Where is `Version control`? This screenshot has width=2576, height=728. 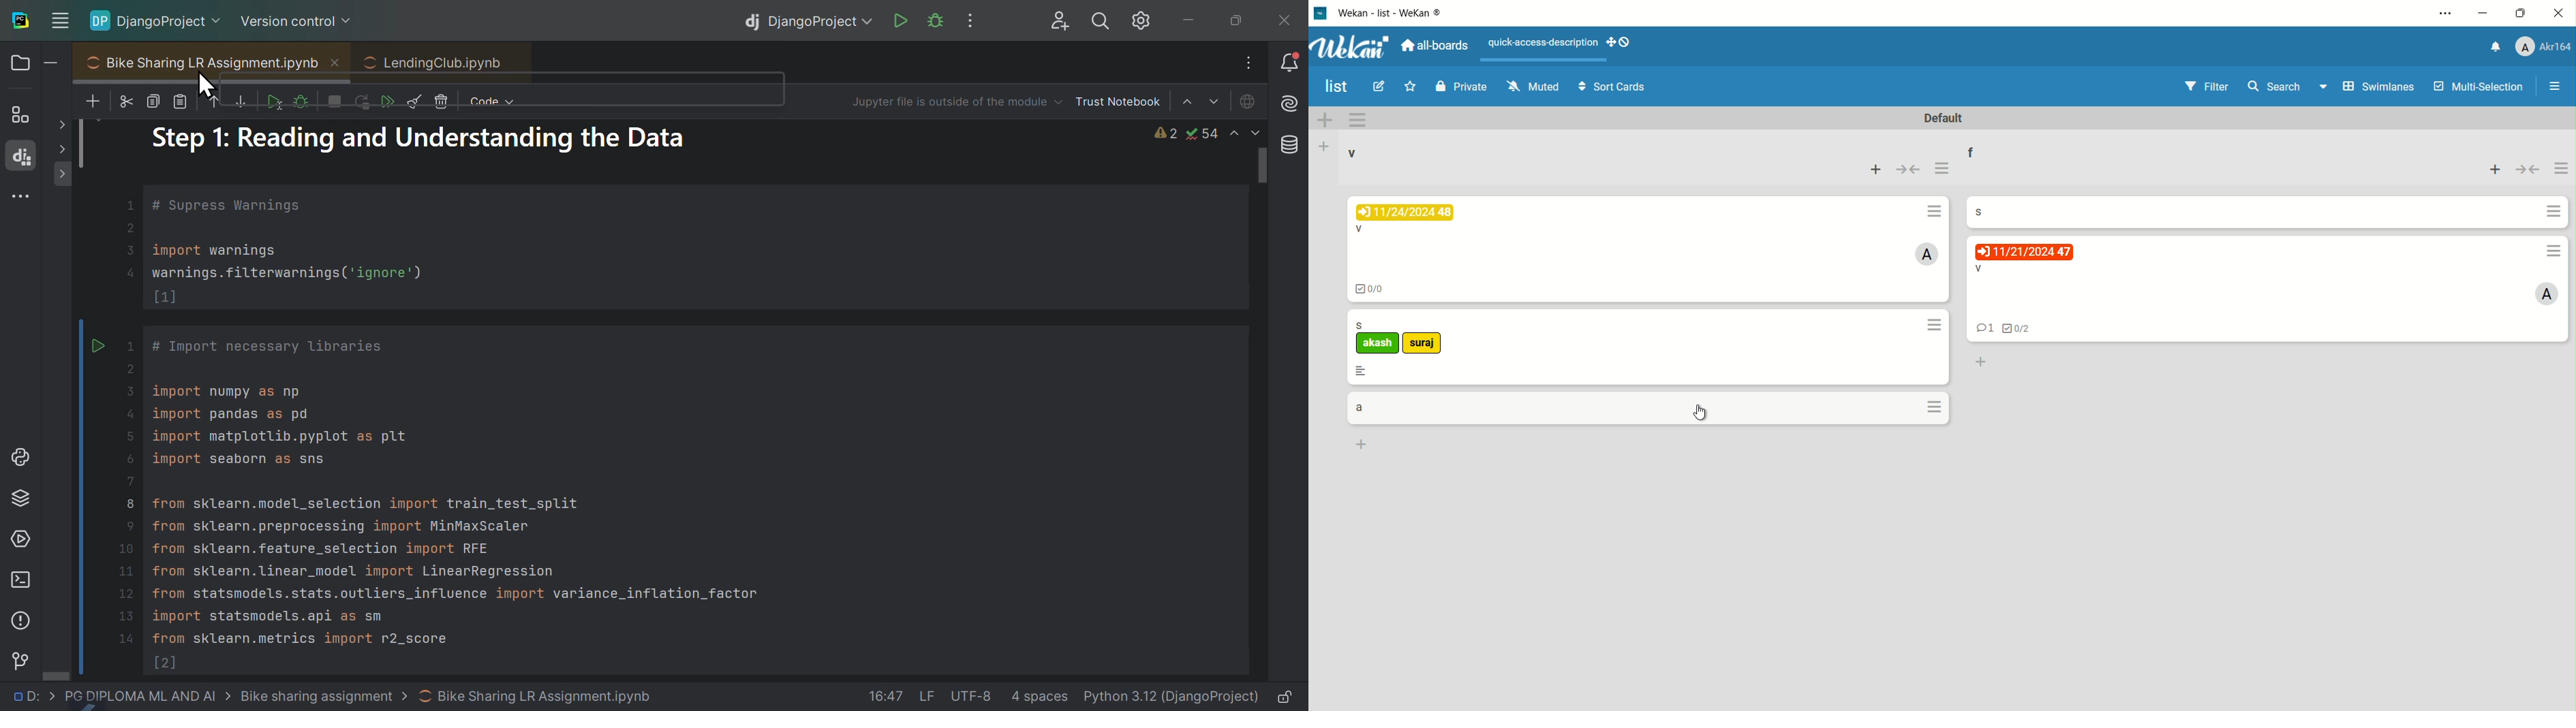
Version control is located at coordinates (20, 659).